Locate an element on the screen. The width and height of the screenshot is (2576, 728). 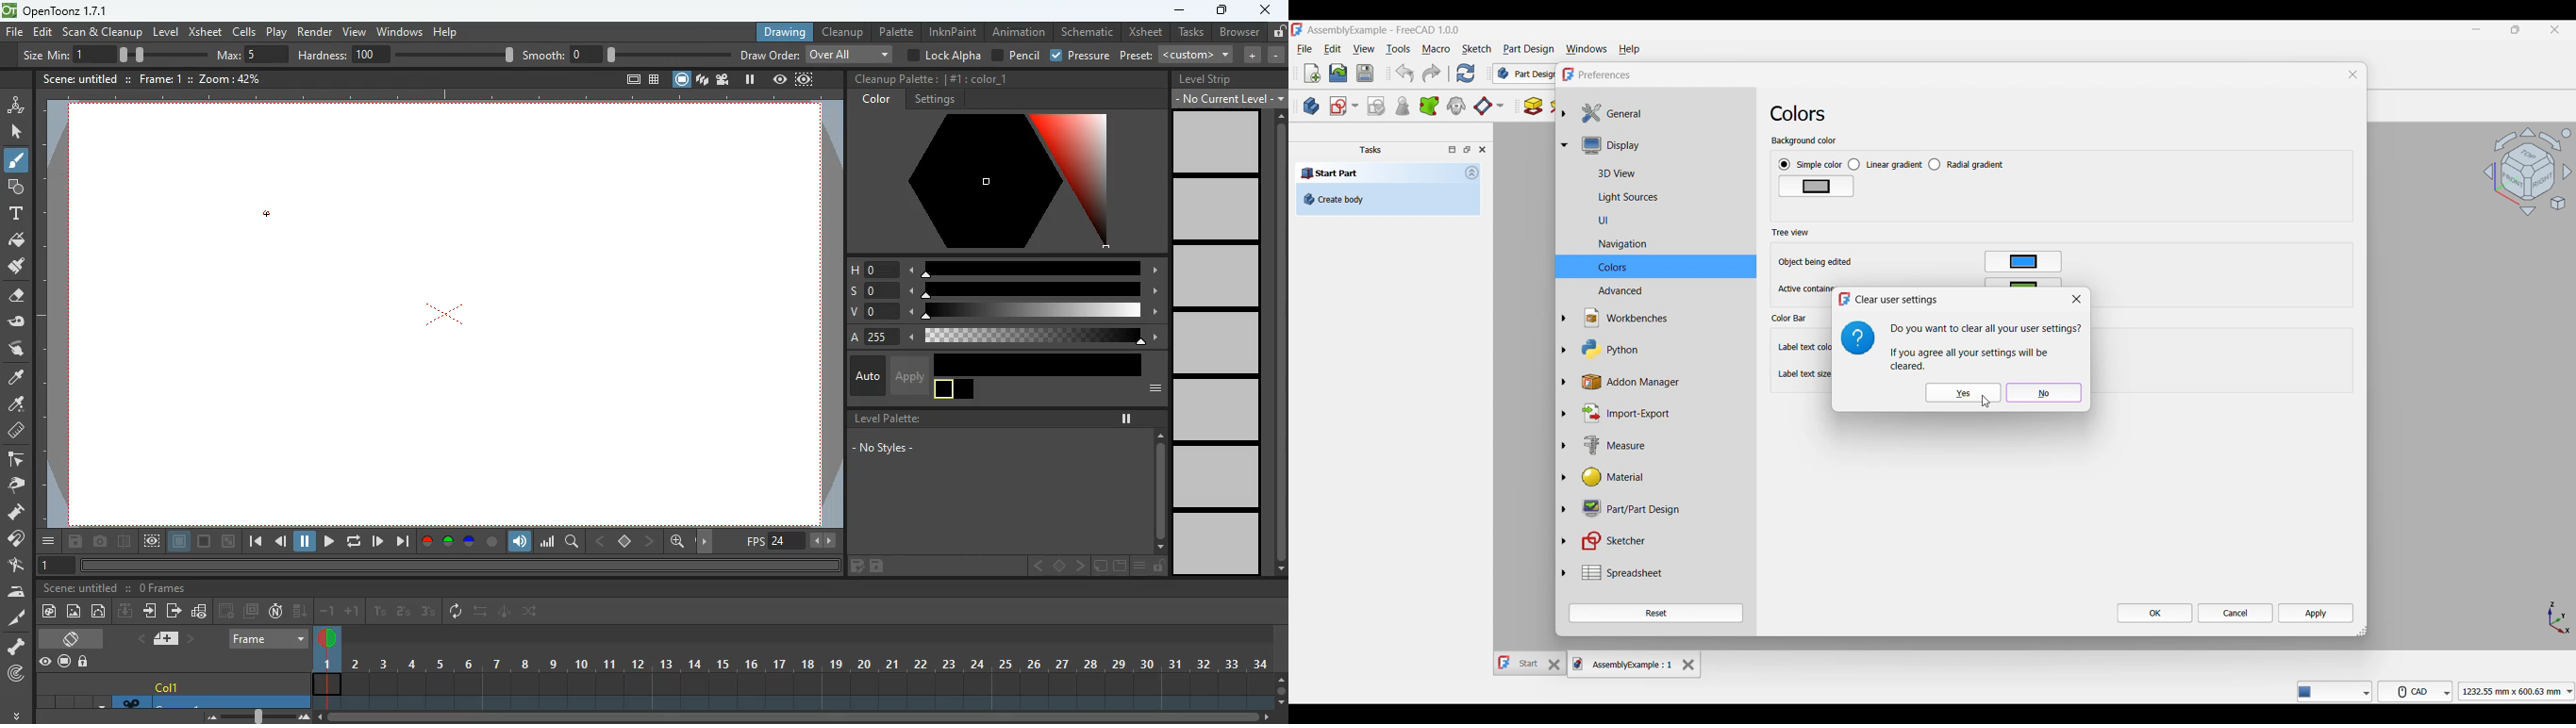
AssemblyExample - FreeCAD 1.0.0 is located at coordinates (1384, 30).